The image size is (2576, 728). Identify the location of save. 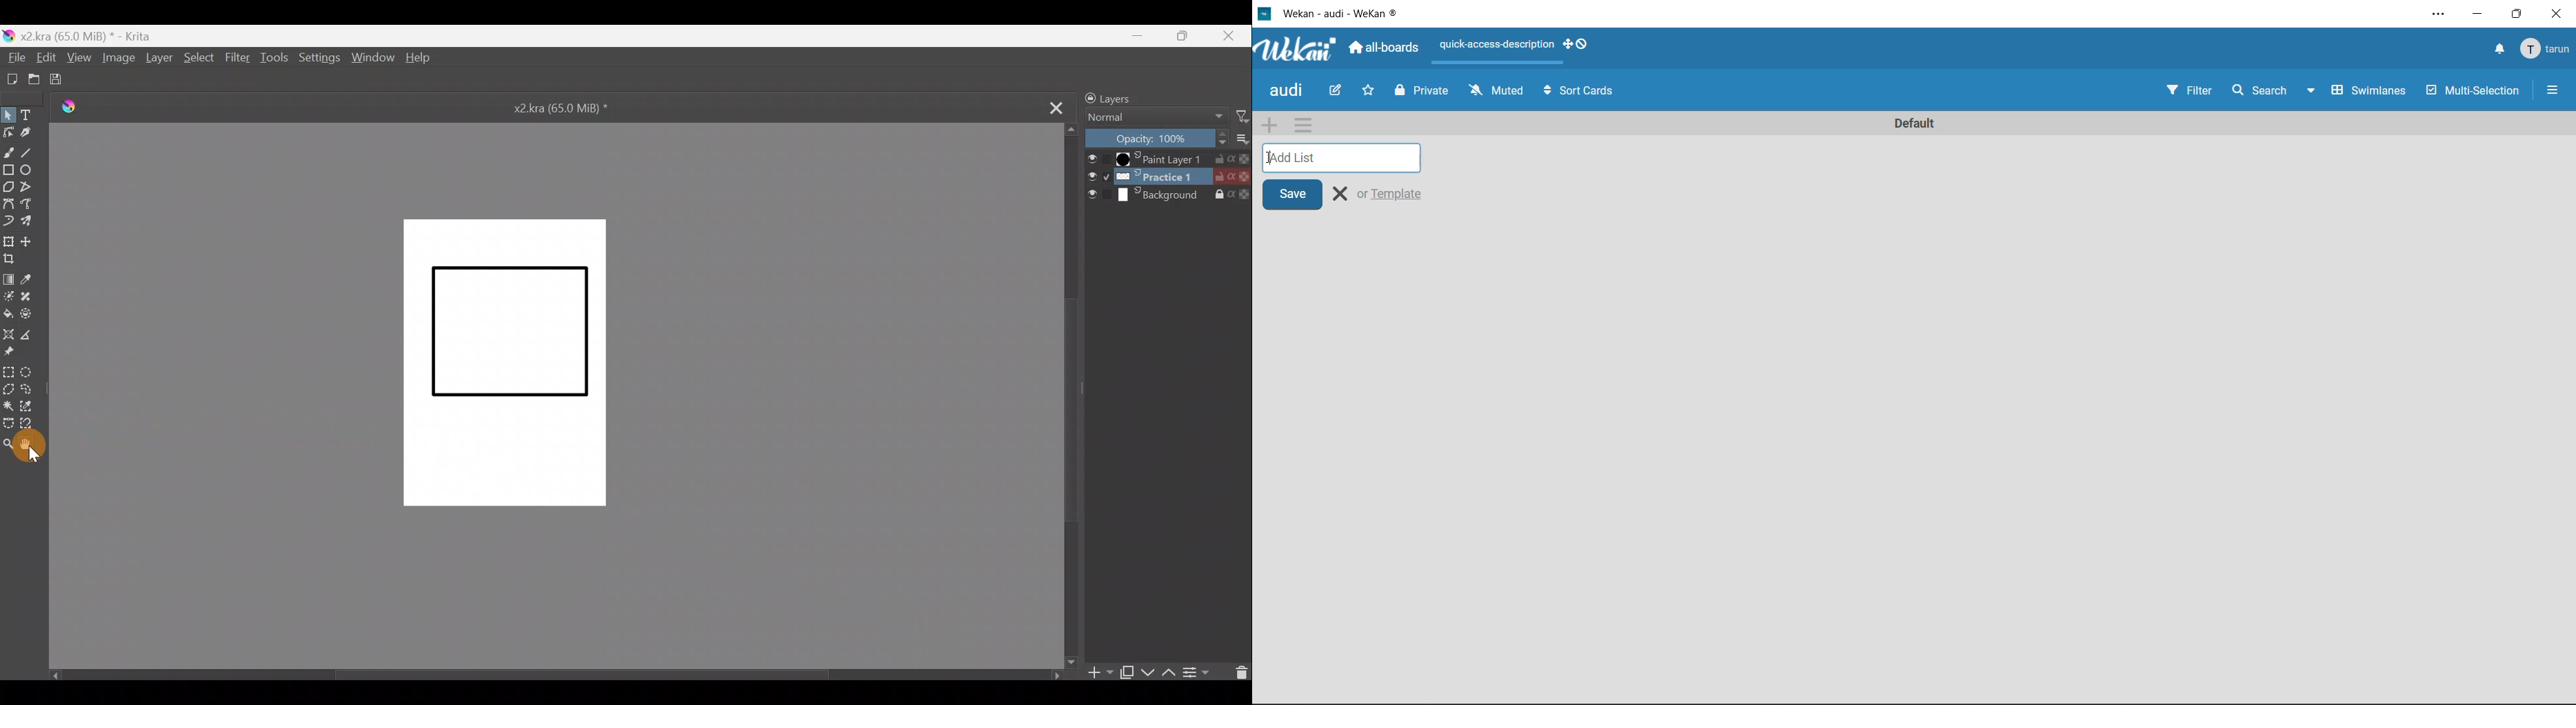
(1291, 195).